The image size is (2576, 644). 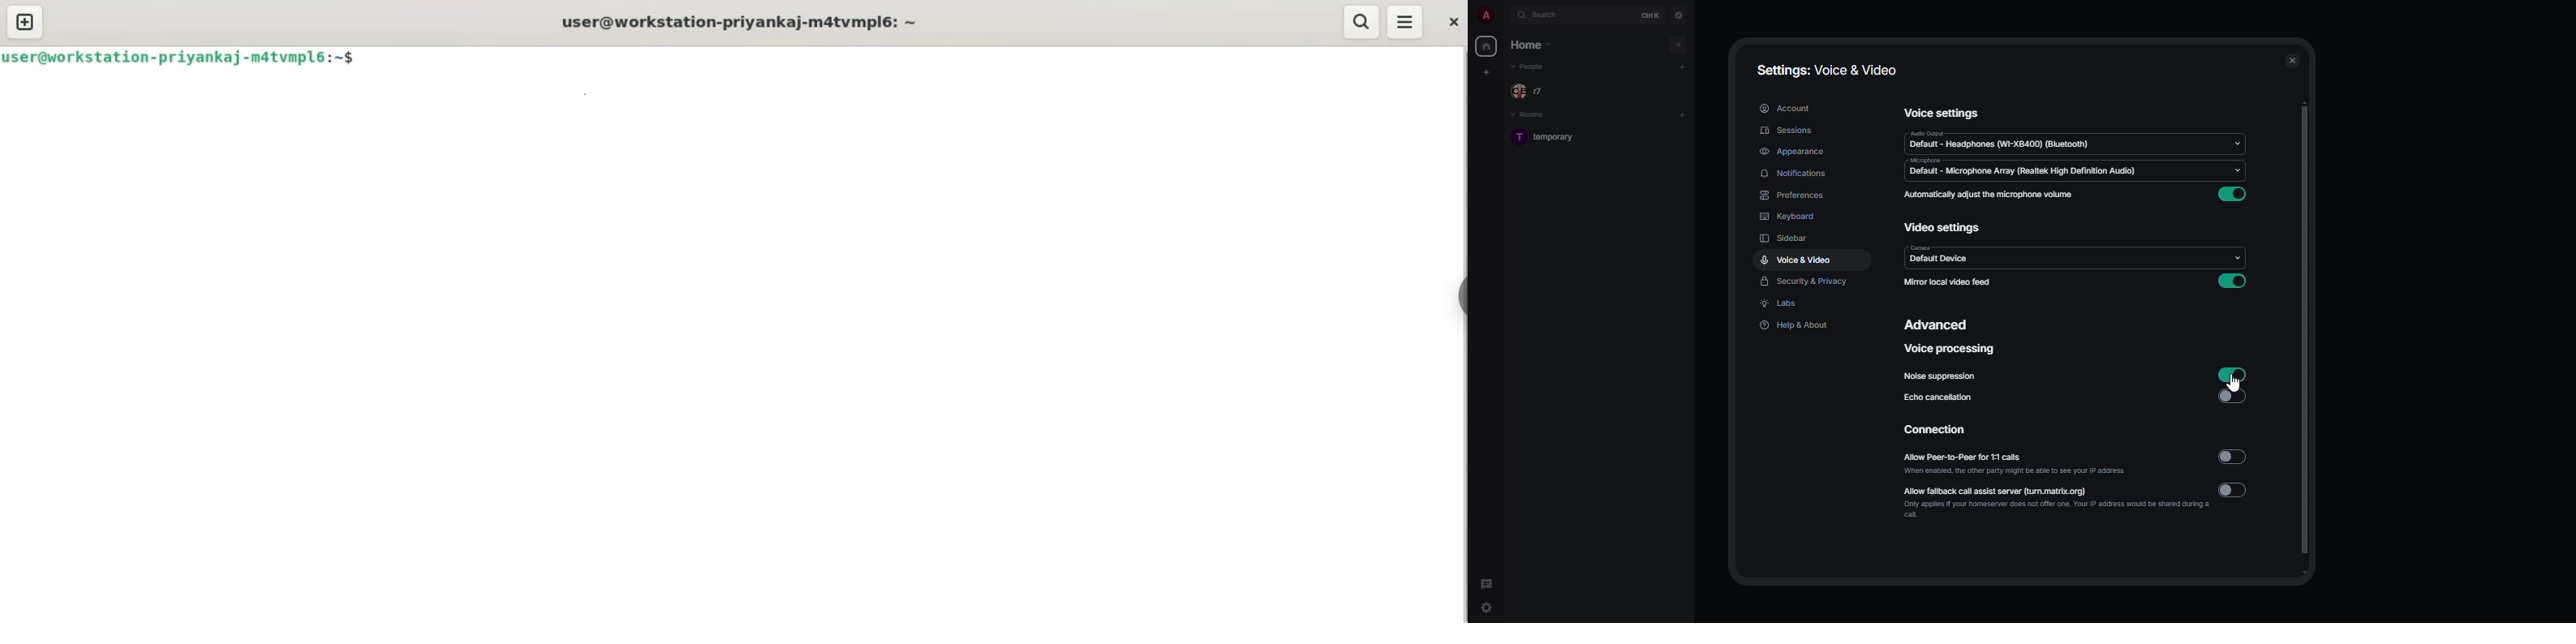 What do you see at coordinates (2233, 457) in the screenshot?
I see `disabled` at bounding box center [2233, 457].